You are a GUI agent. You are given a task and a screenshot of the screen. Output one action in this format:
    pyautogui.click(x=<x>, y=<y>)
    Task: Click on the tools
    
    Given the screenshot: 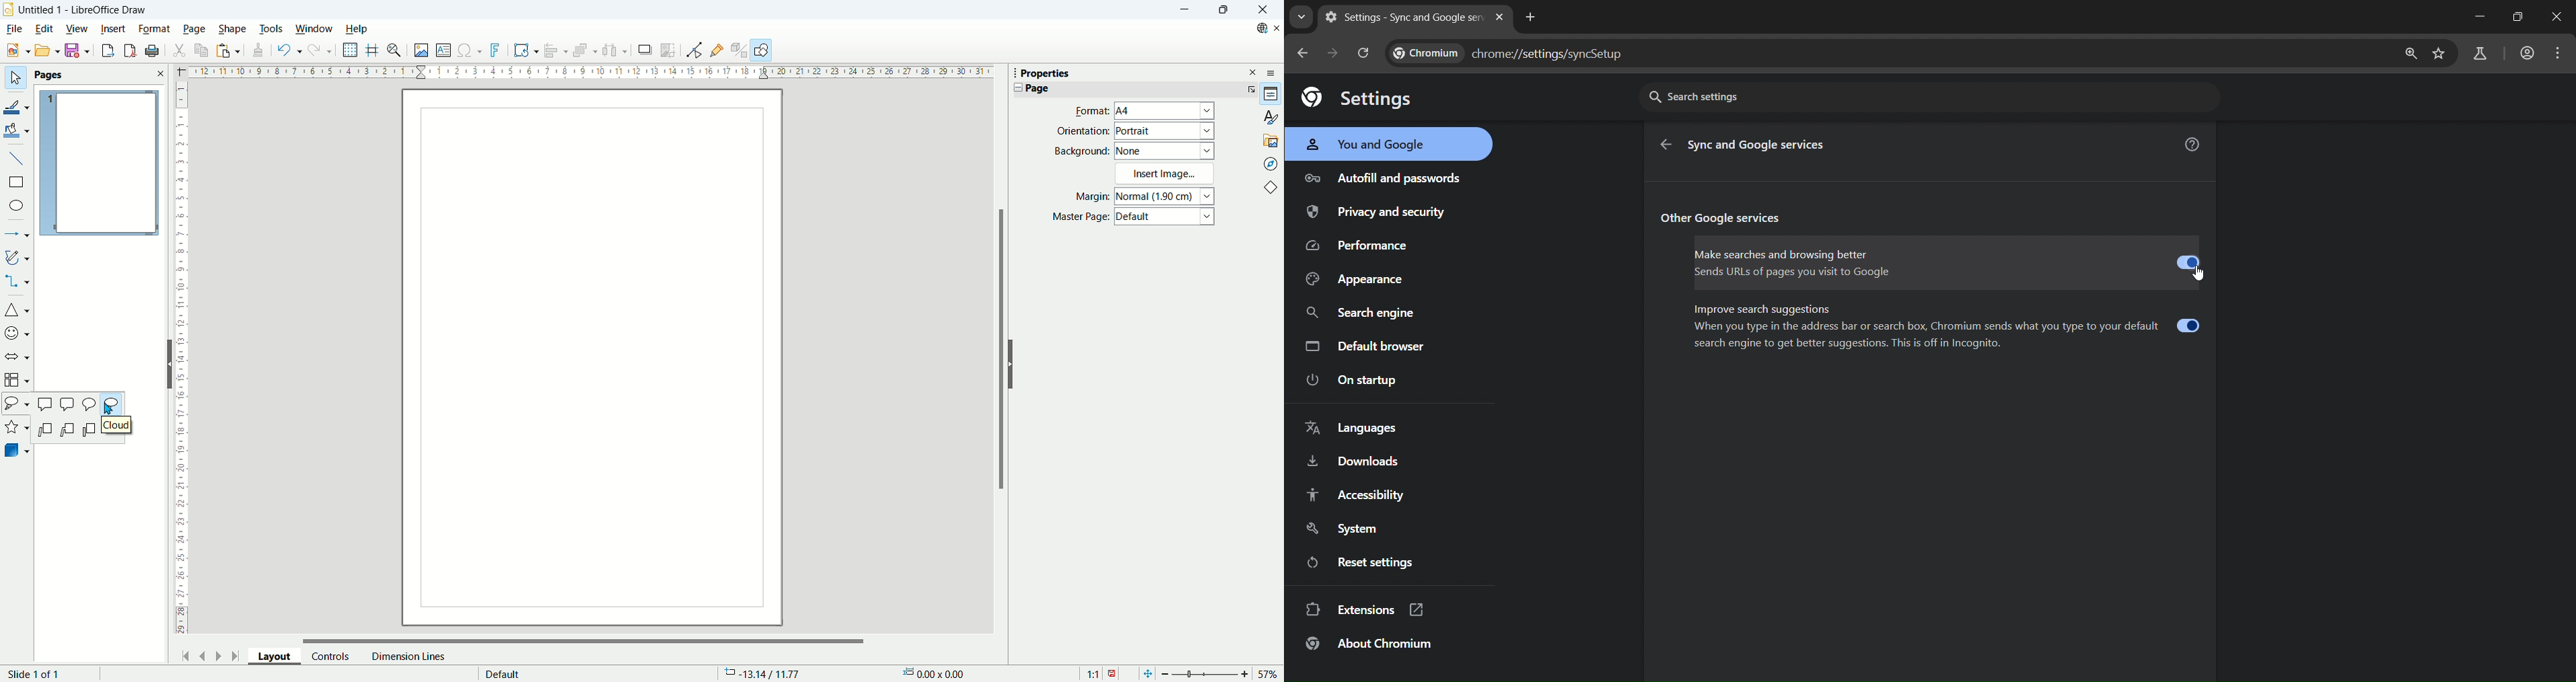 What is the action you would take?
    pyautogui.click(x=272, y=27)
    